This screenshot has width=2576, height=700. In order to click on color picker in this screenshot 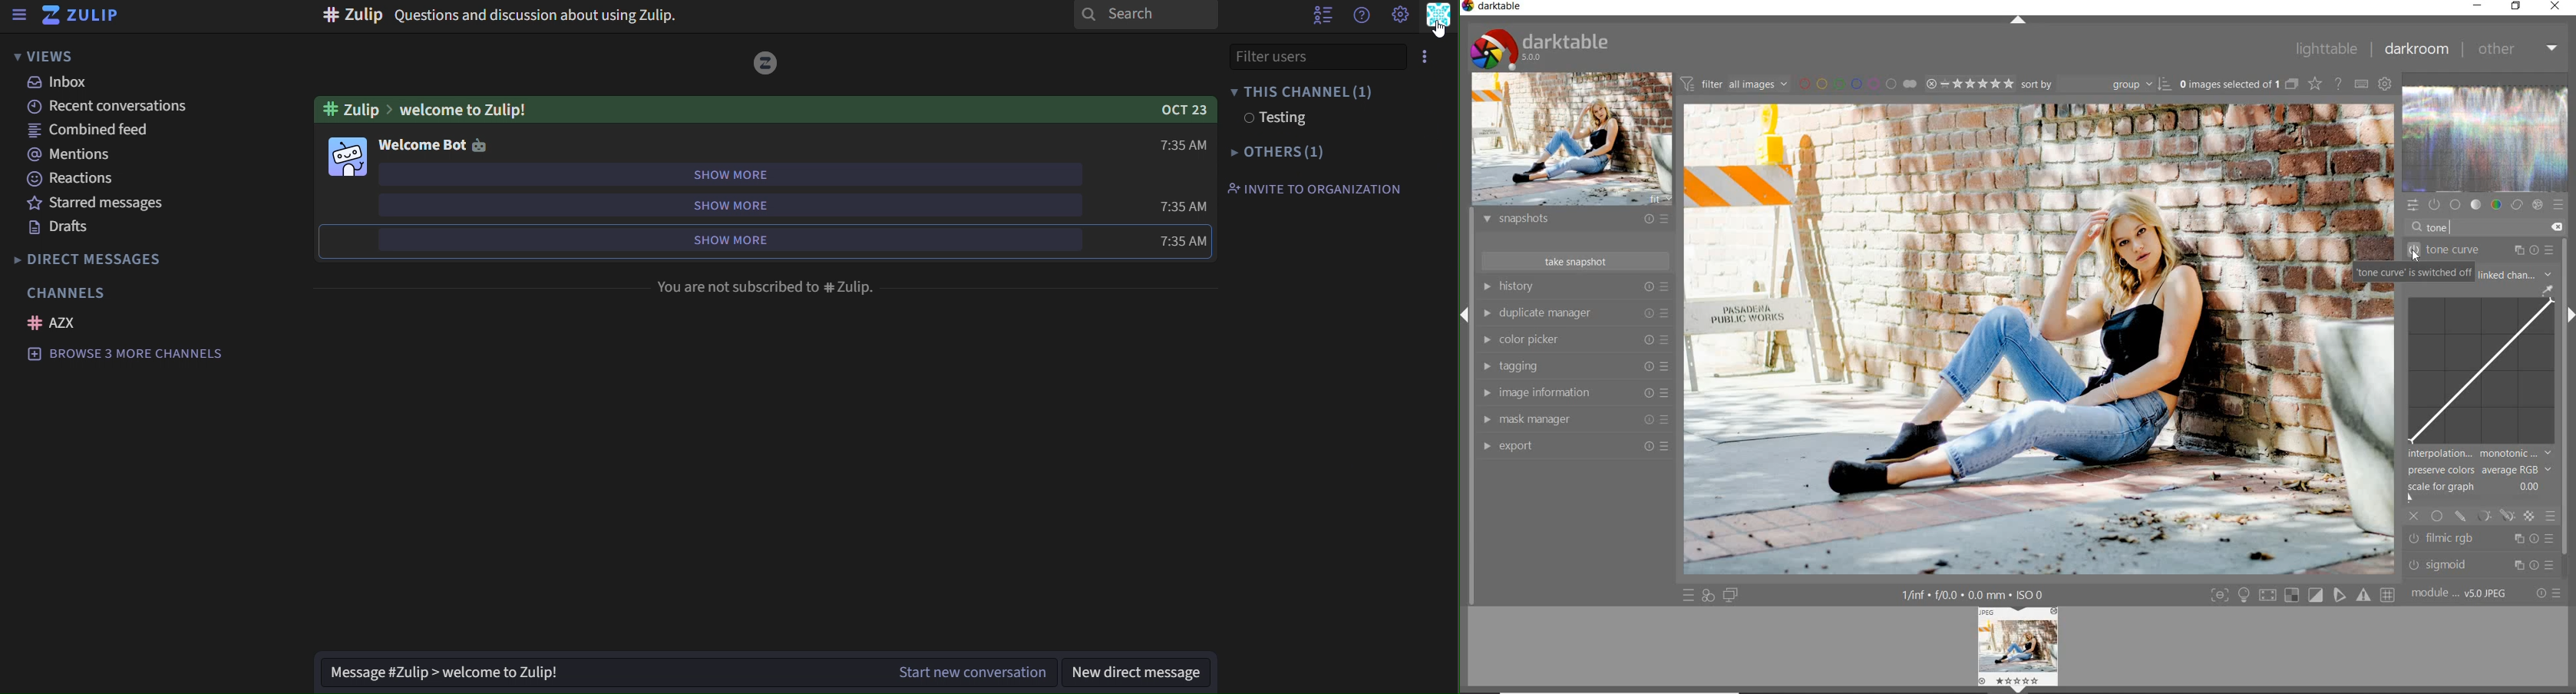, I will do `click(1577, 340)`.